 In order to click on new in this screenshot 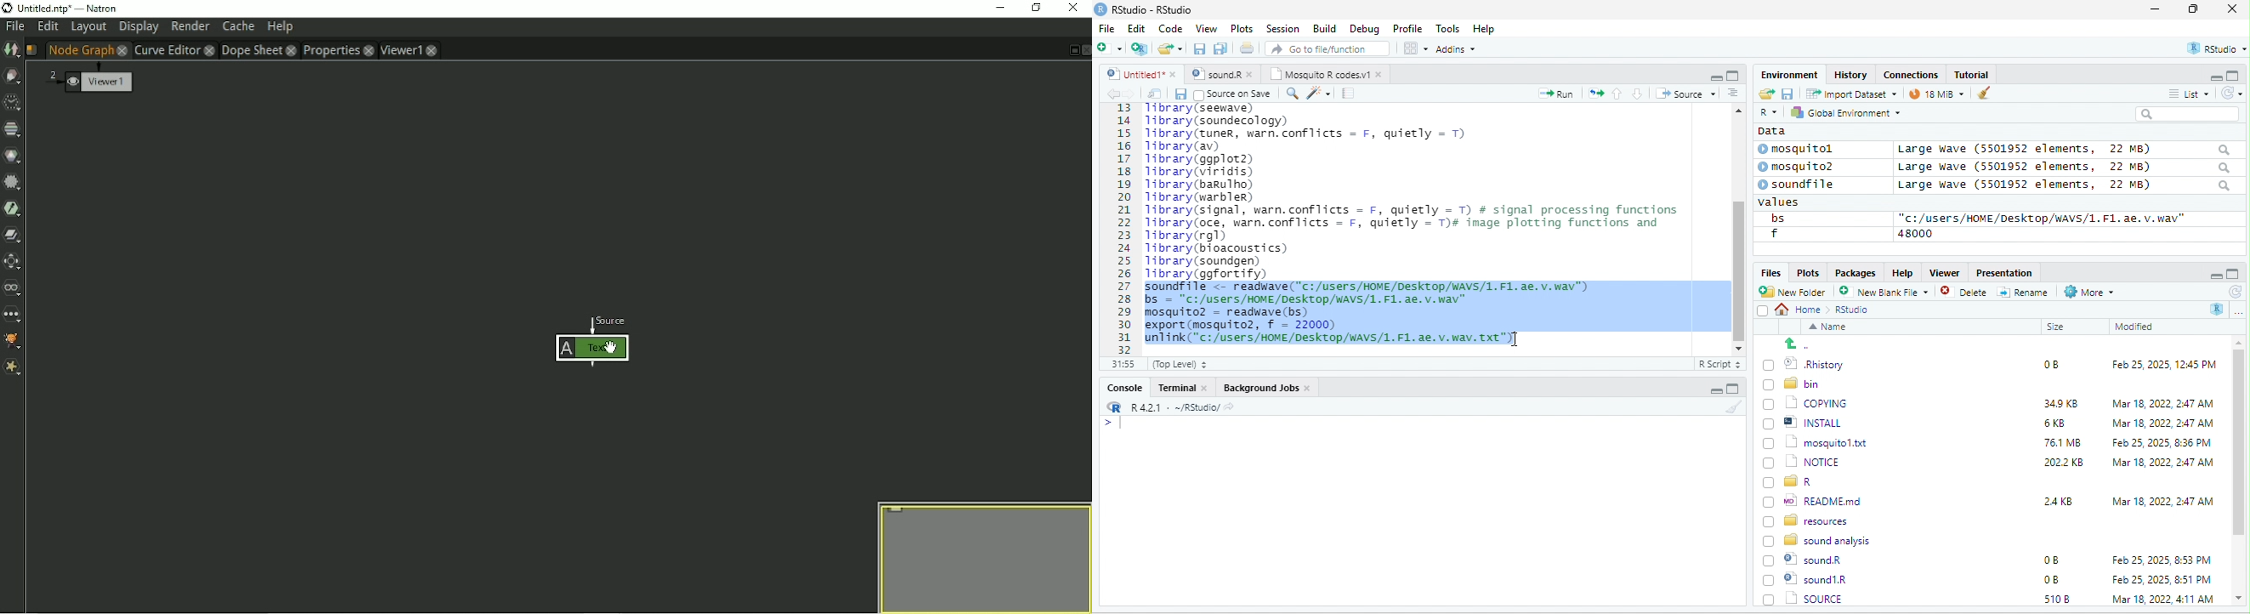, I will do `click(1109, 47)`.